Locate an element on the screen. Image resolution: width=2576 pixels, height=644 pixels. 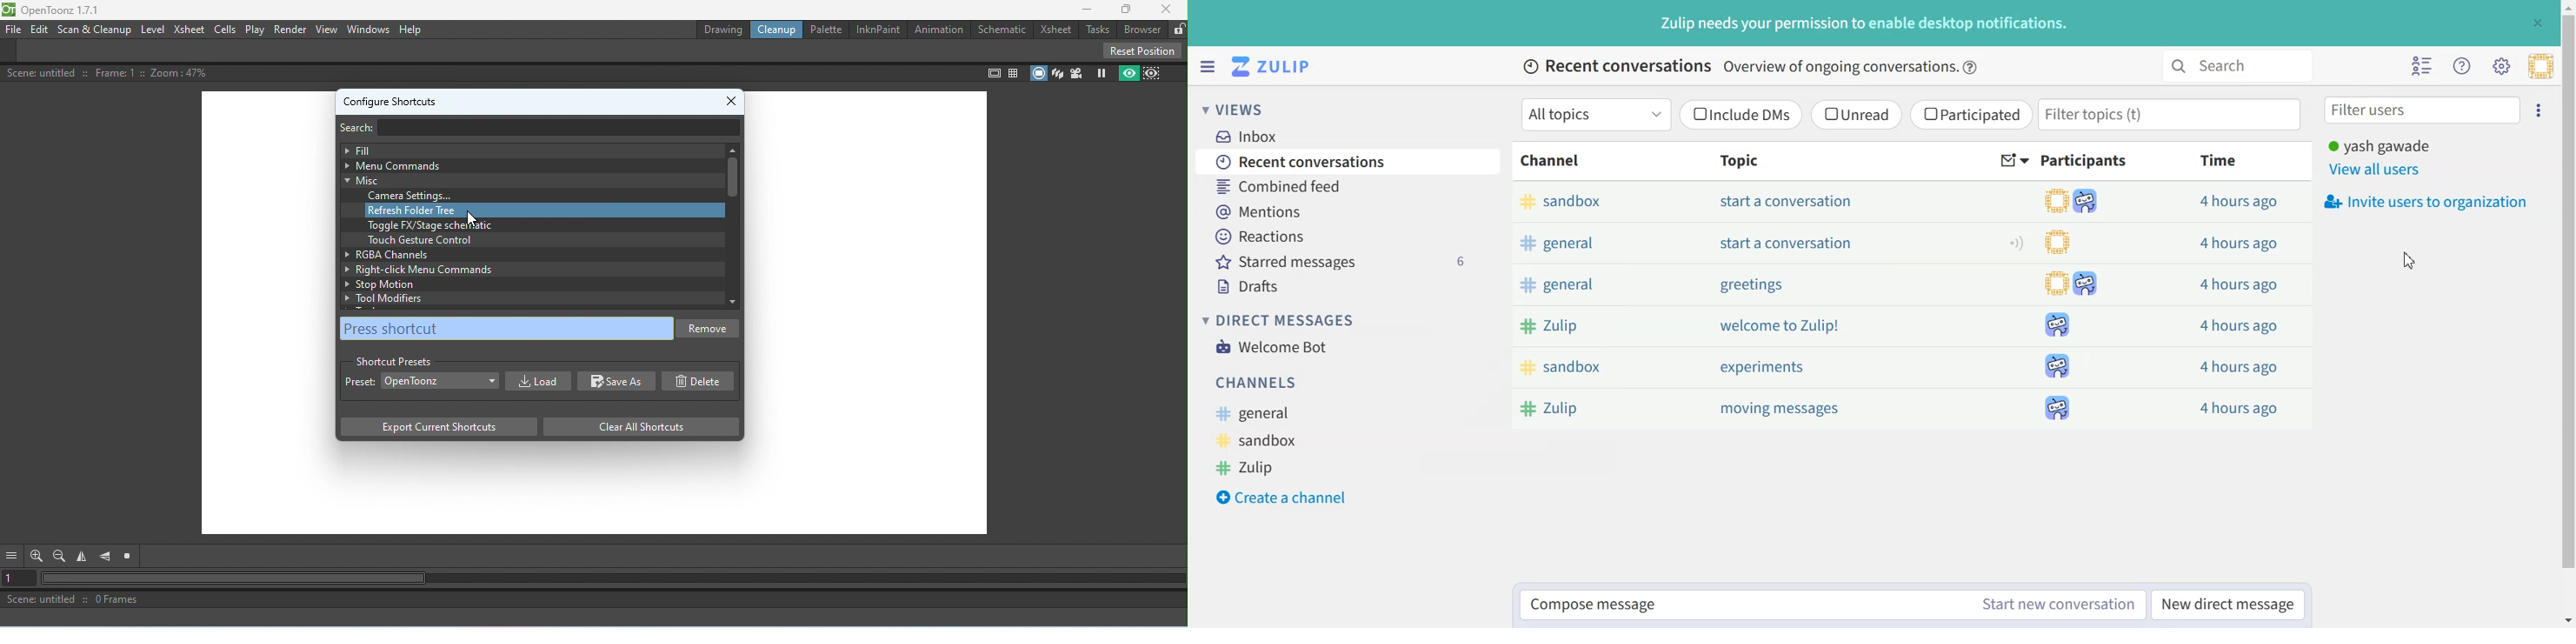
View all users is located at coordinates (2376, 170).